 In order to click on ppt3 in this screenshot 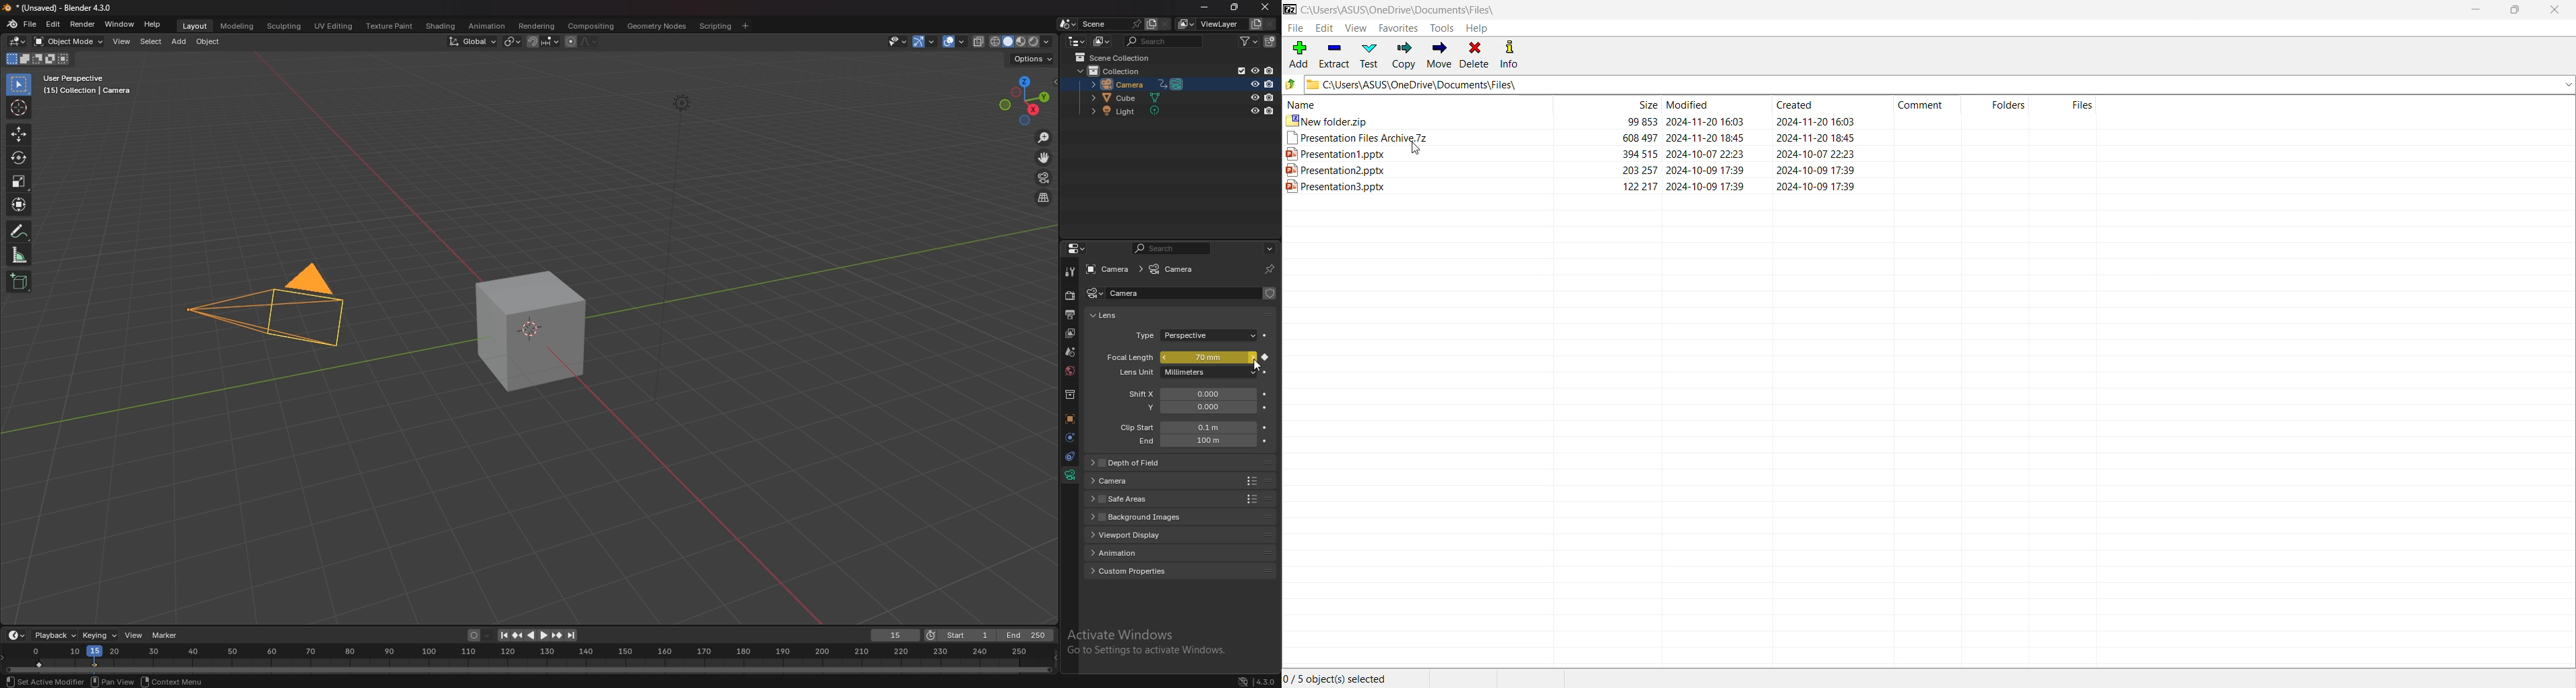, I will do `click(1691, 188)`.